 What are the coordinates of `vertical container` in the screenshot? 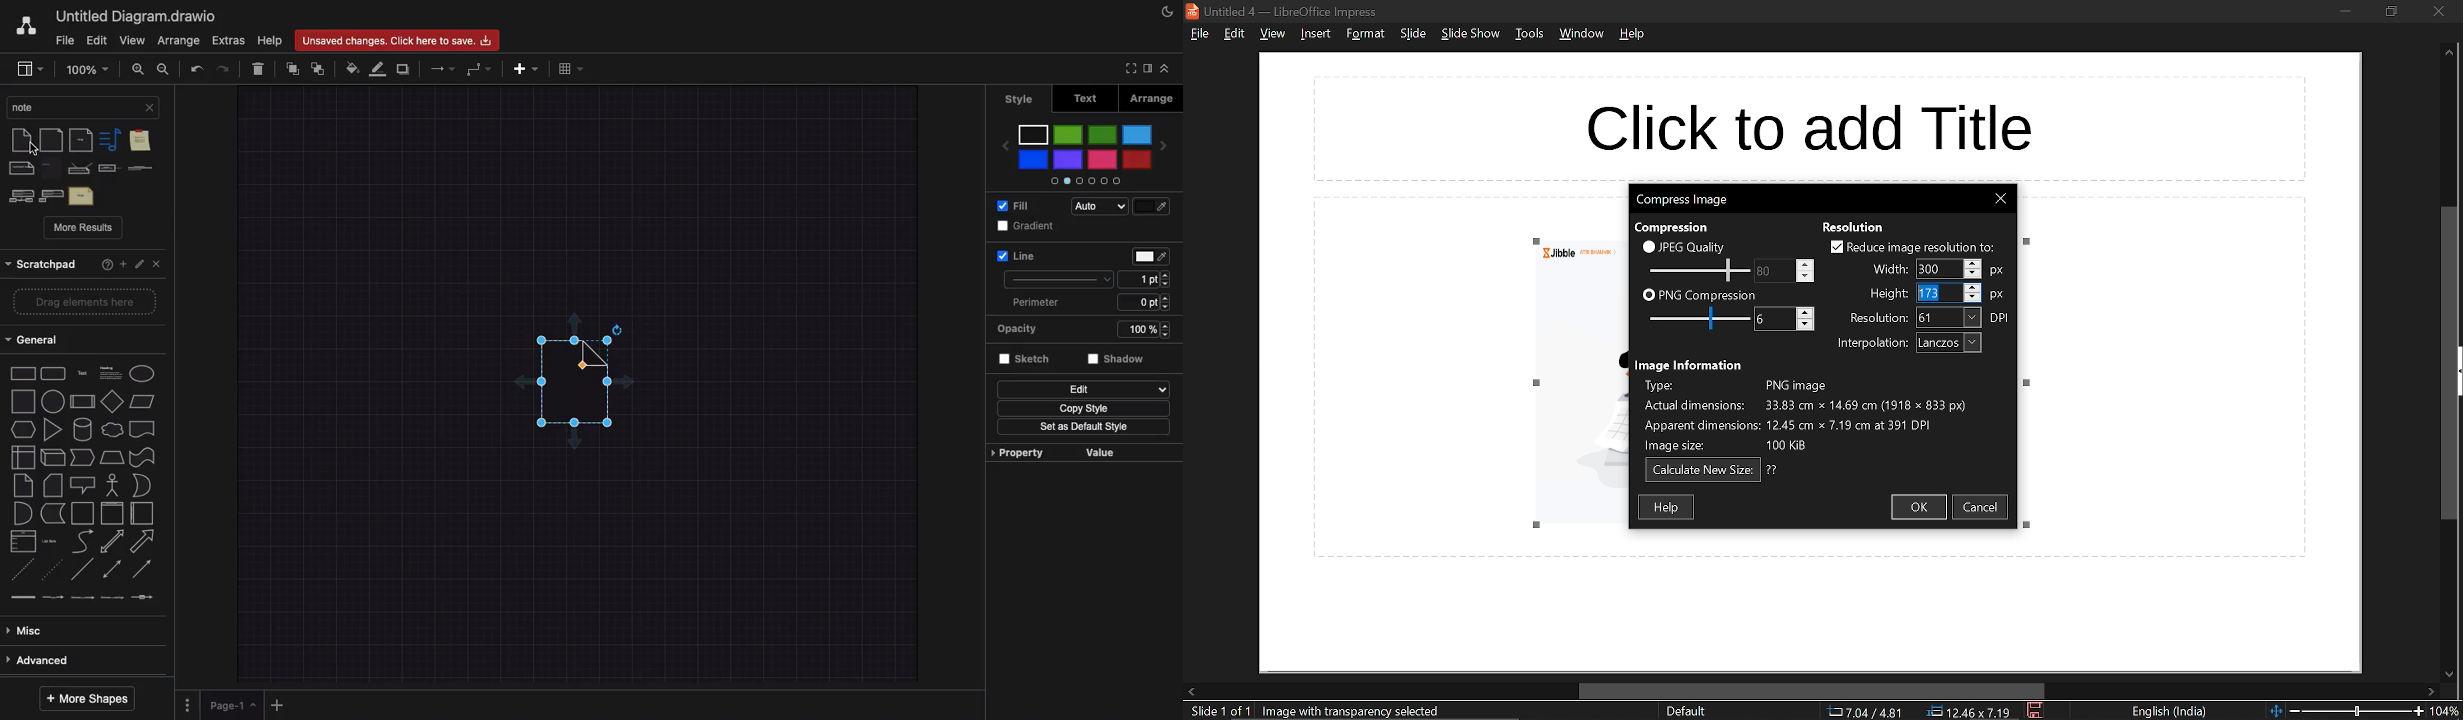 It's located at (112, 513).